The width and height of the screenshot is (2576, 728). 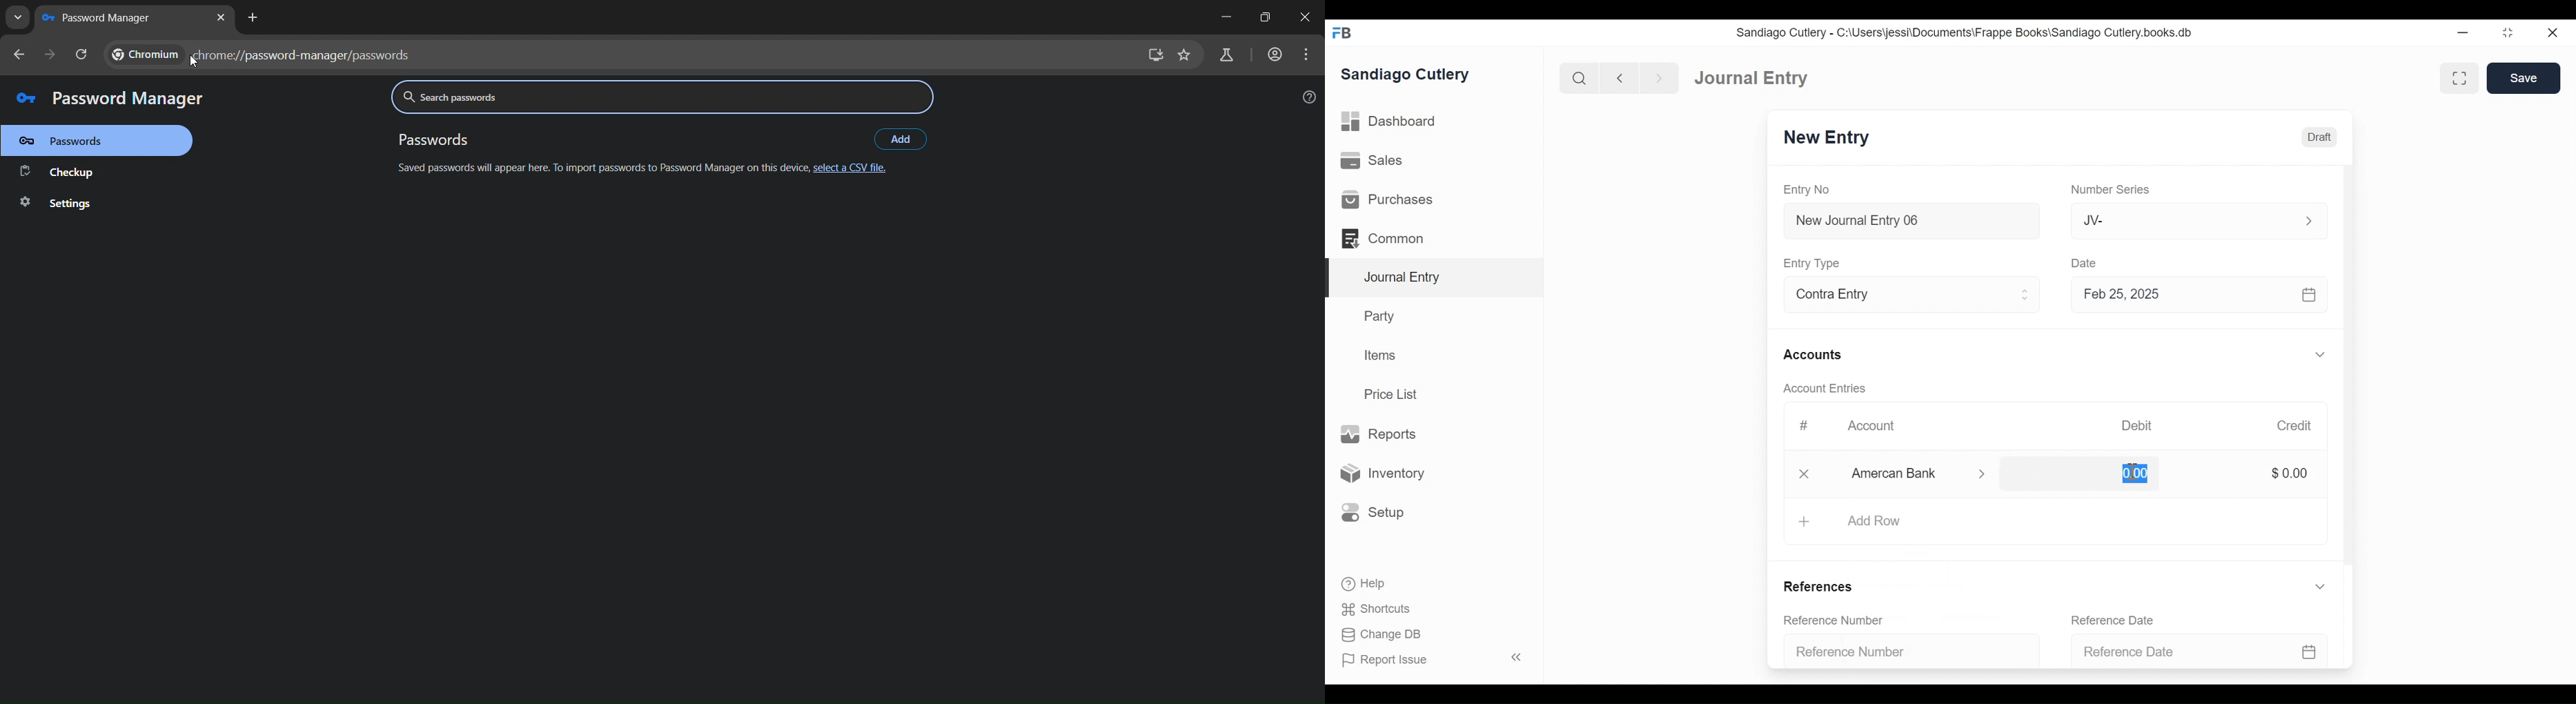 I want to click on Debit, so click(x=2137, y=426).